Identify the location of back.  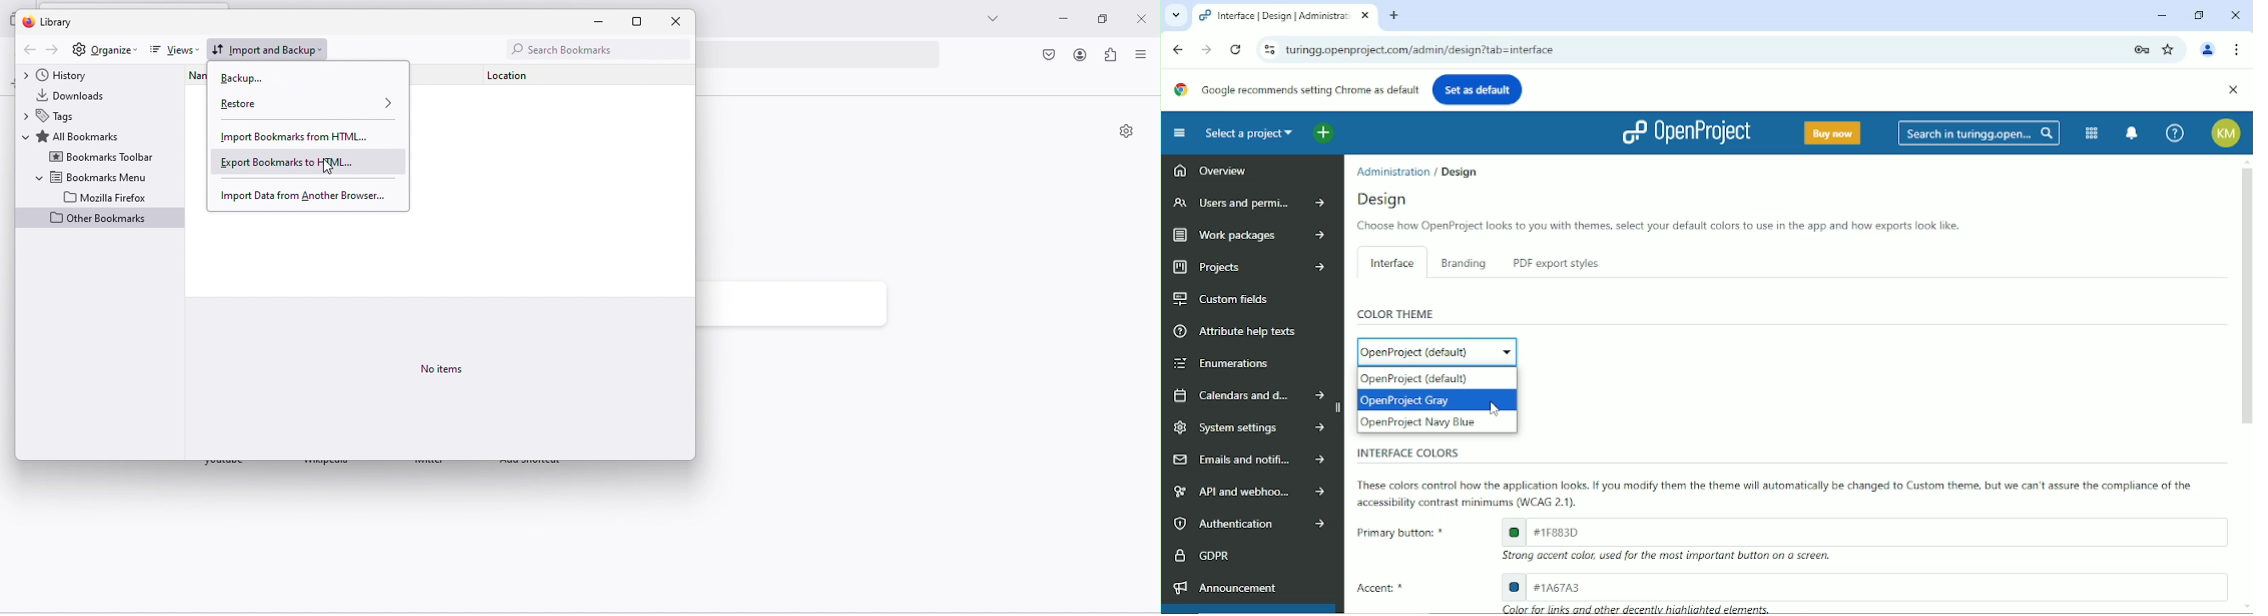
(27, 50).